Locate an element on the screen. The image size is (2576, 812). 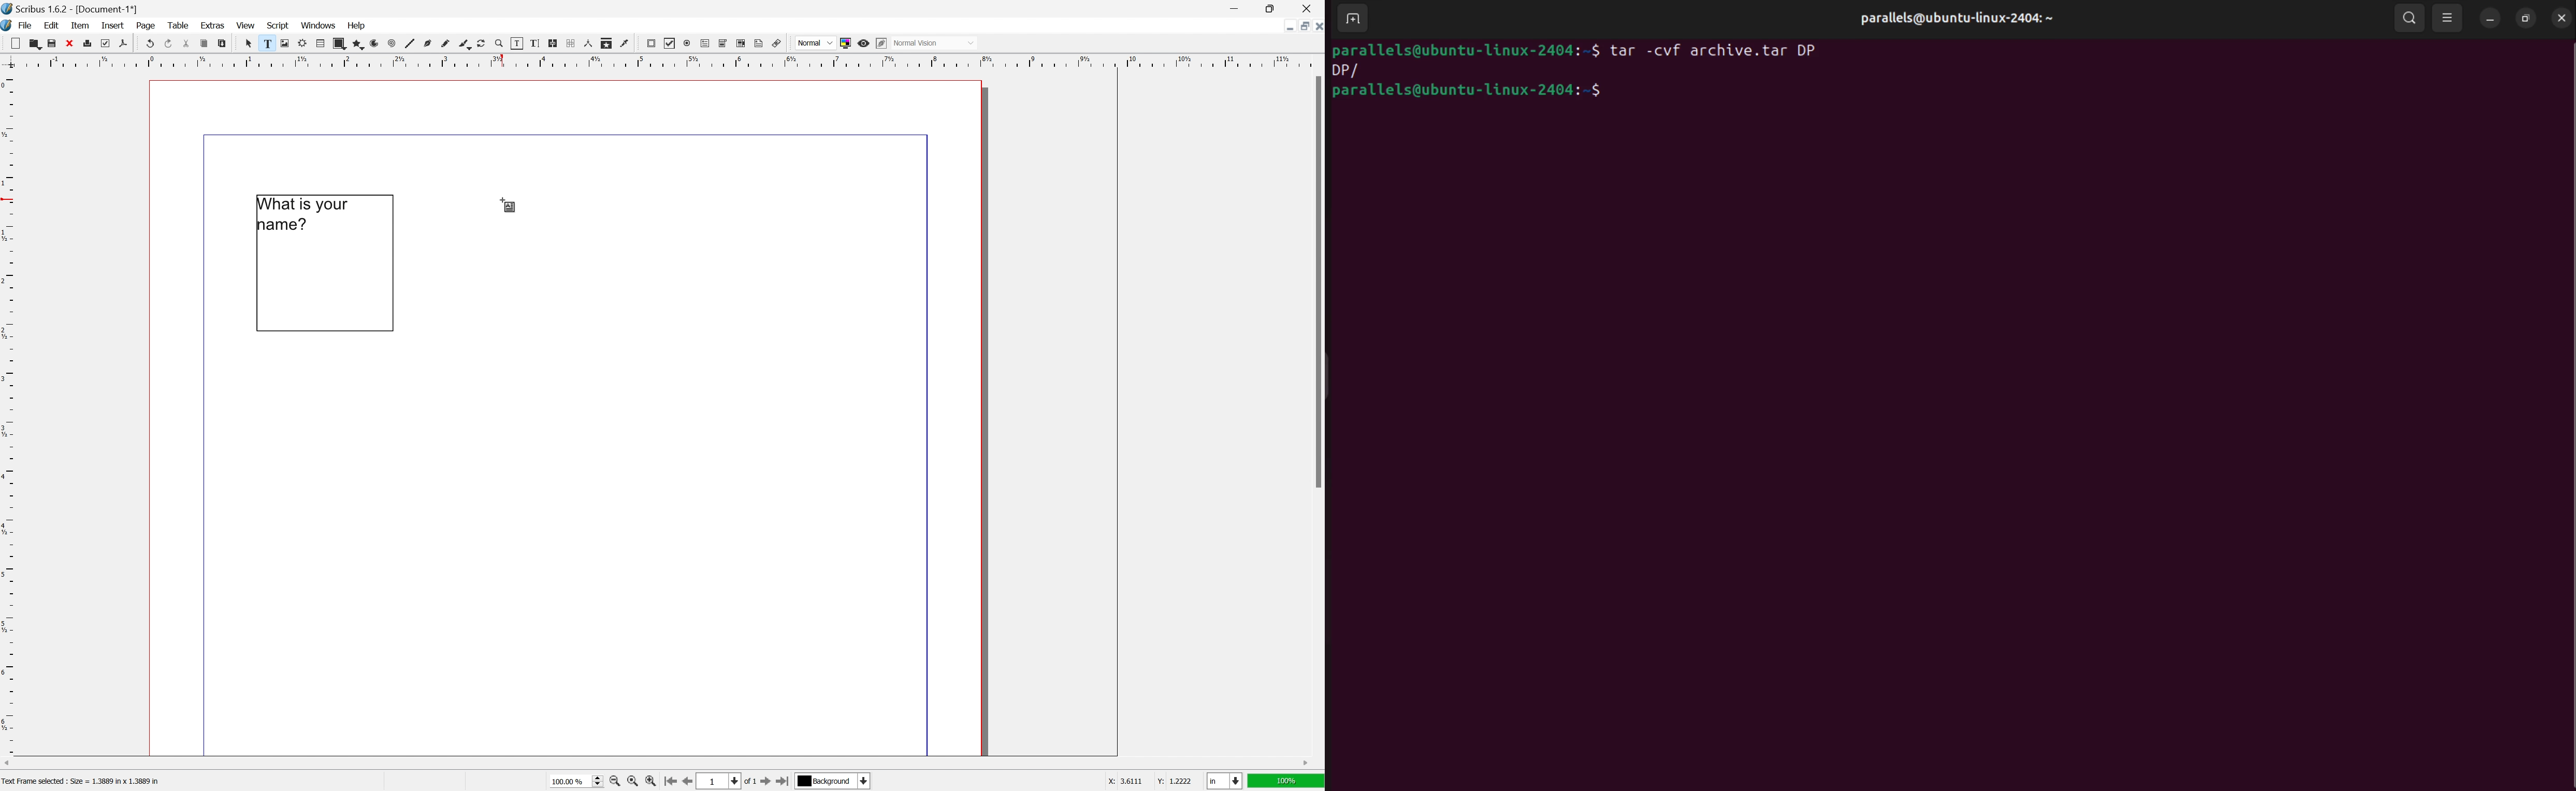
ruler is located at coordinates (662, 63).